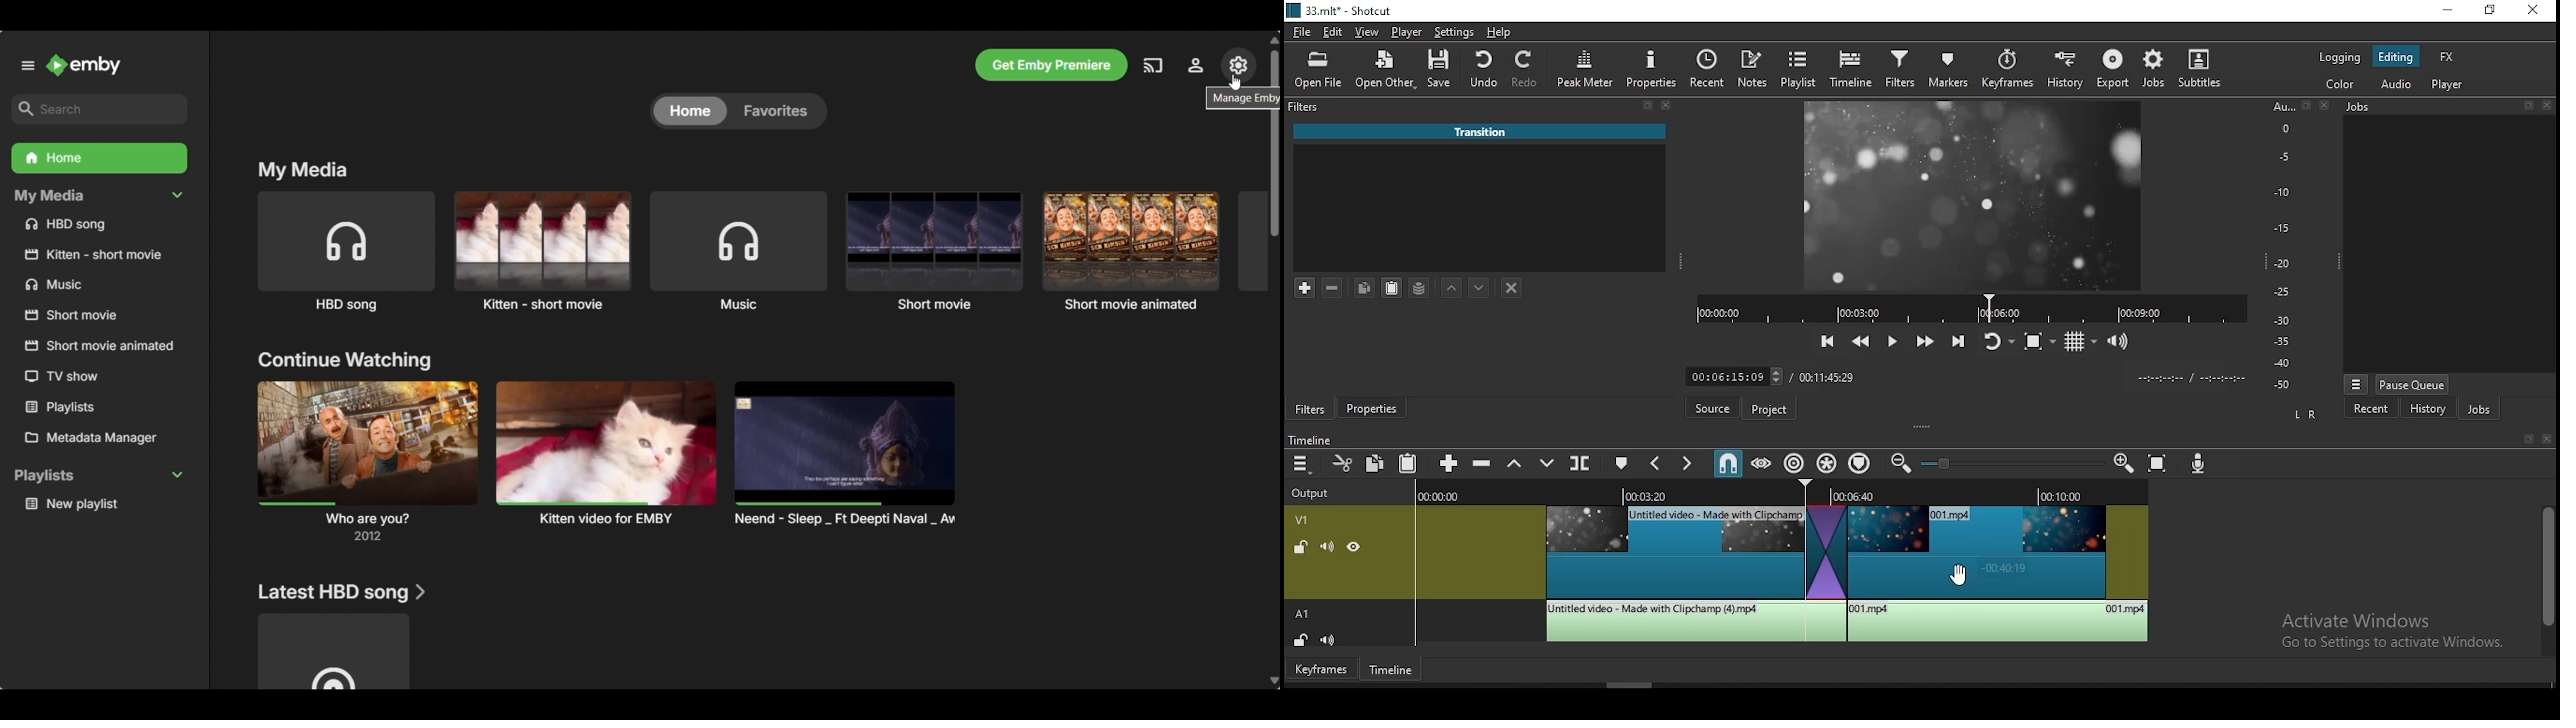 This screenshot has width=2576, height=728. What do you see at coordinates (1781, 494) in the screenshot?
I see `timestamps` at bounding box center [1781, 494].